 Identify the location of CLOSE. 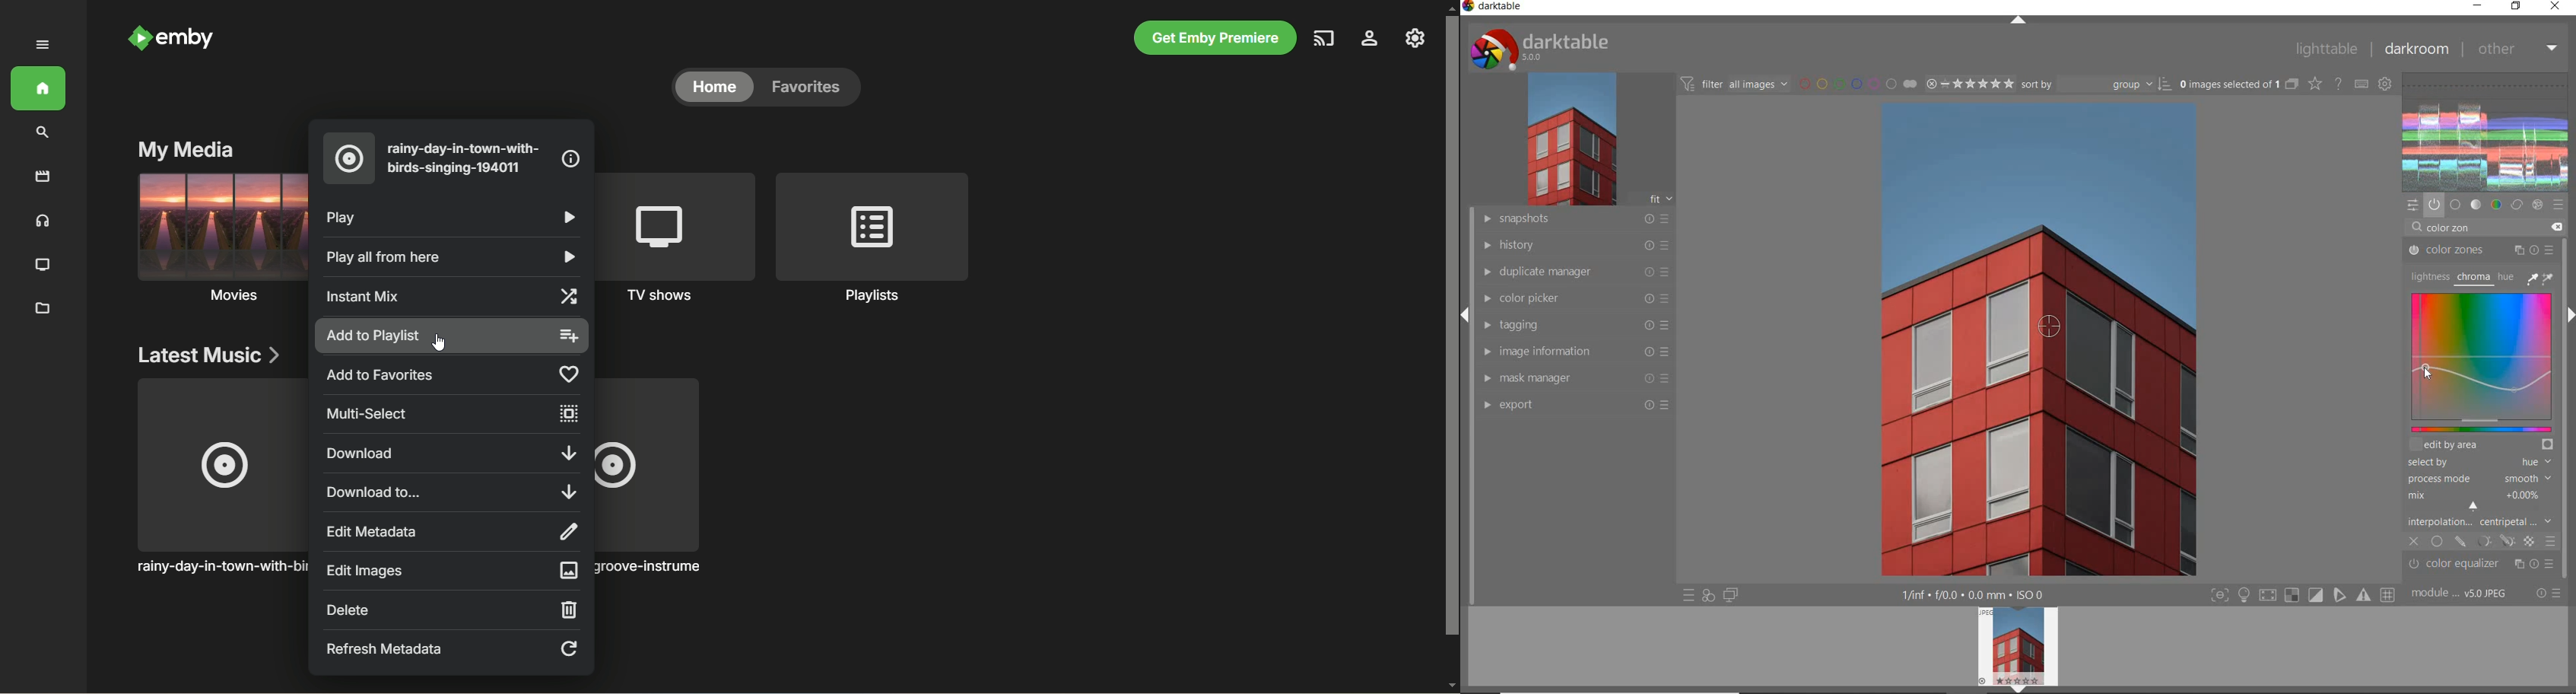
(2414, 542).